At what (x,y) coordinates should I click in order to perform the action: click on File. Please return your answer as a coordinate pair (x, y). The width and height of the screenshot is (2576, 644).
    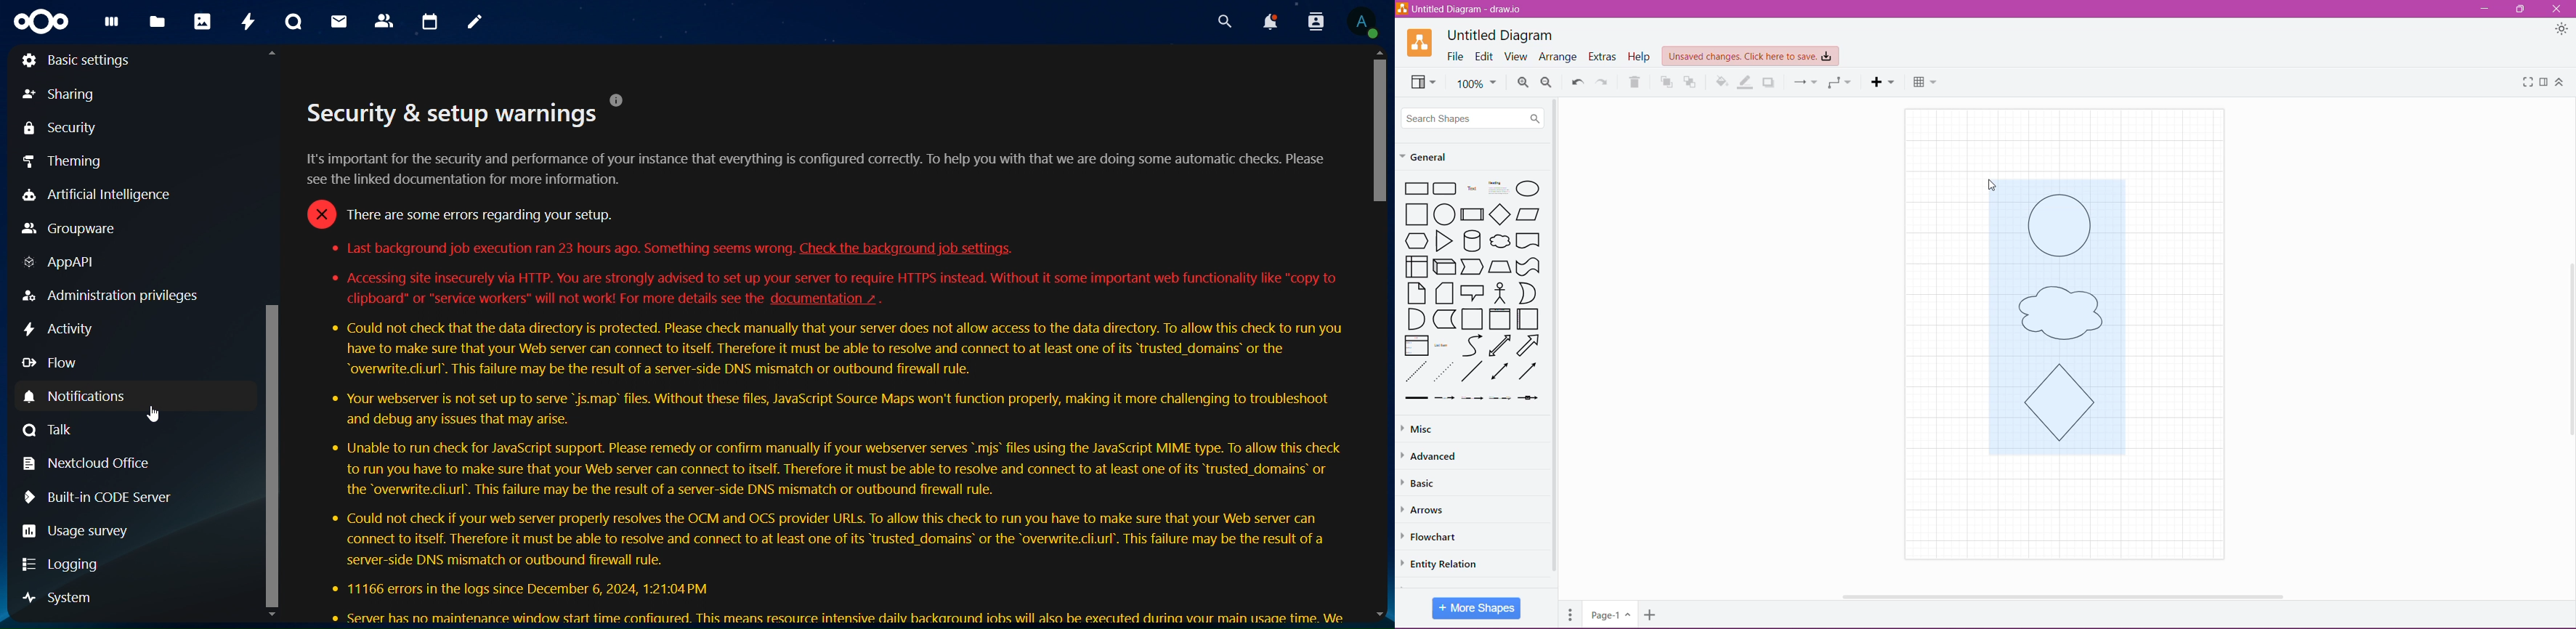
    Looking at the image, I should click on (1456, 57).